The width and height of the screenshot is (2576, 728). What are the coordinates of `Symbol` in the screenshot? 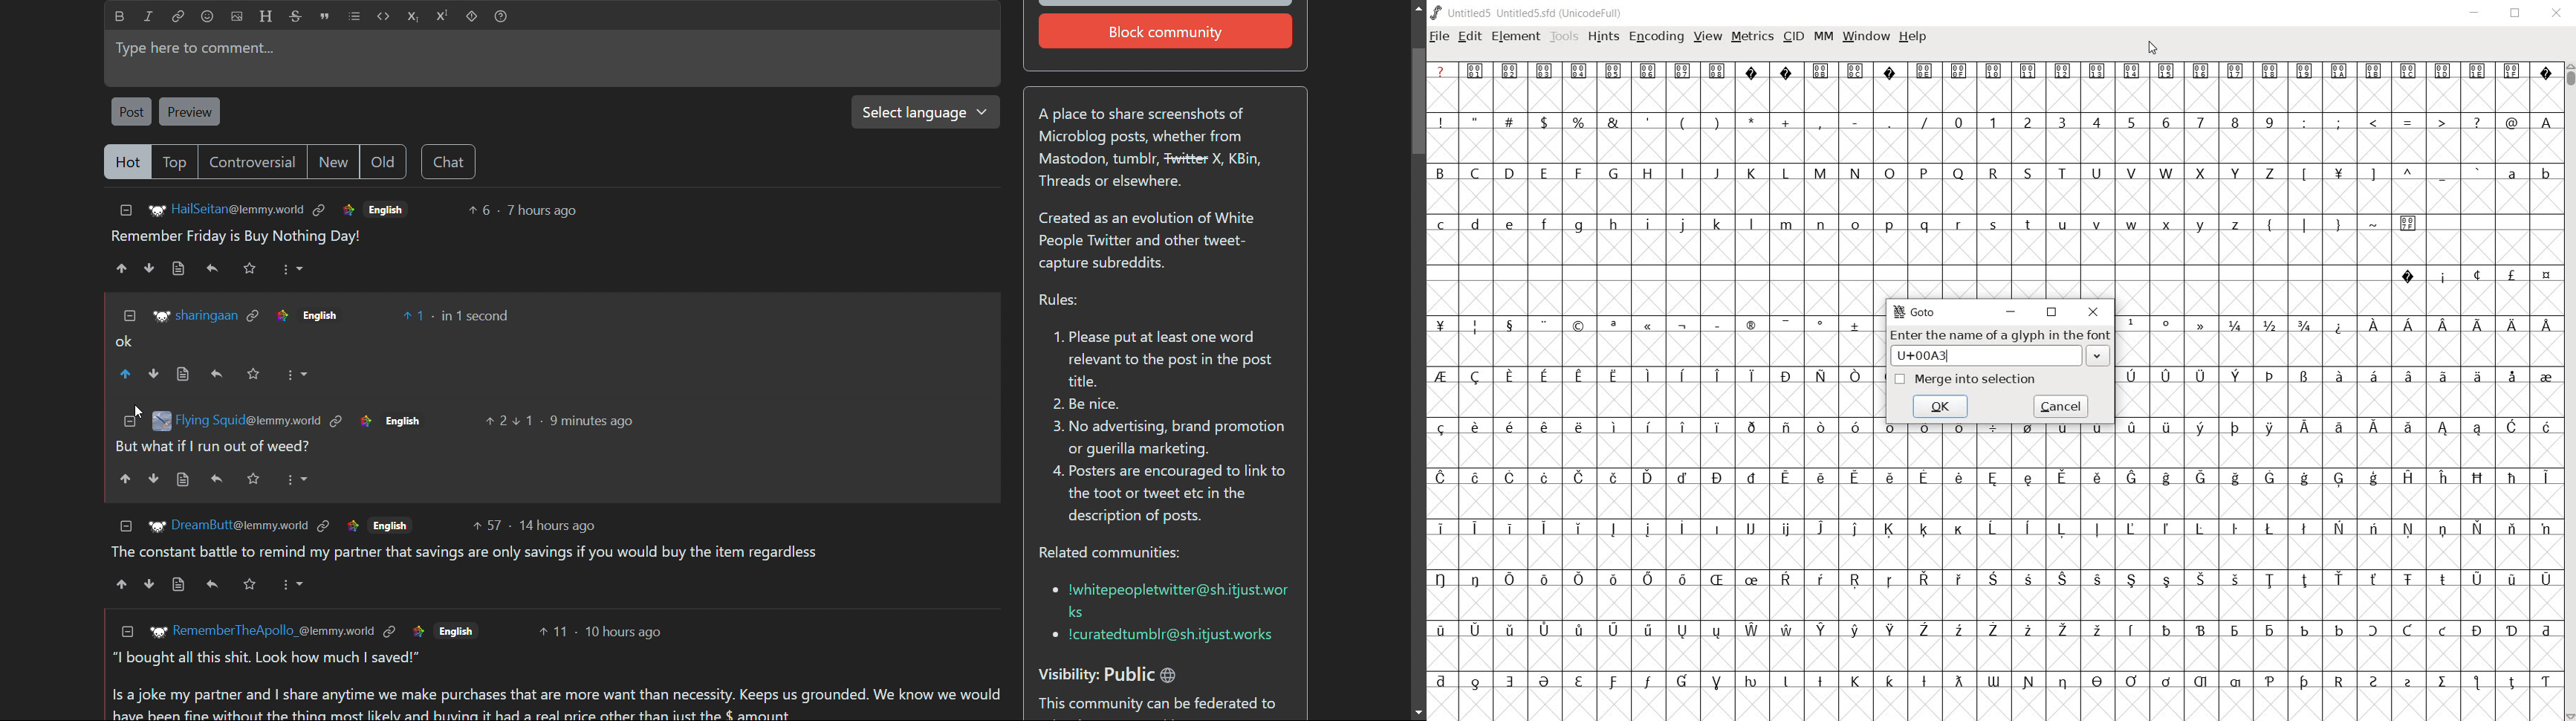 It's located at (2027, 581).